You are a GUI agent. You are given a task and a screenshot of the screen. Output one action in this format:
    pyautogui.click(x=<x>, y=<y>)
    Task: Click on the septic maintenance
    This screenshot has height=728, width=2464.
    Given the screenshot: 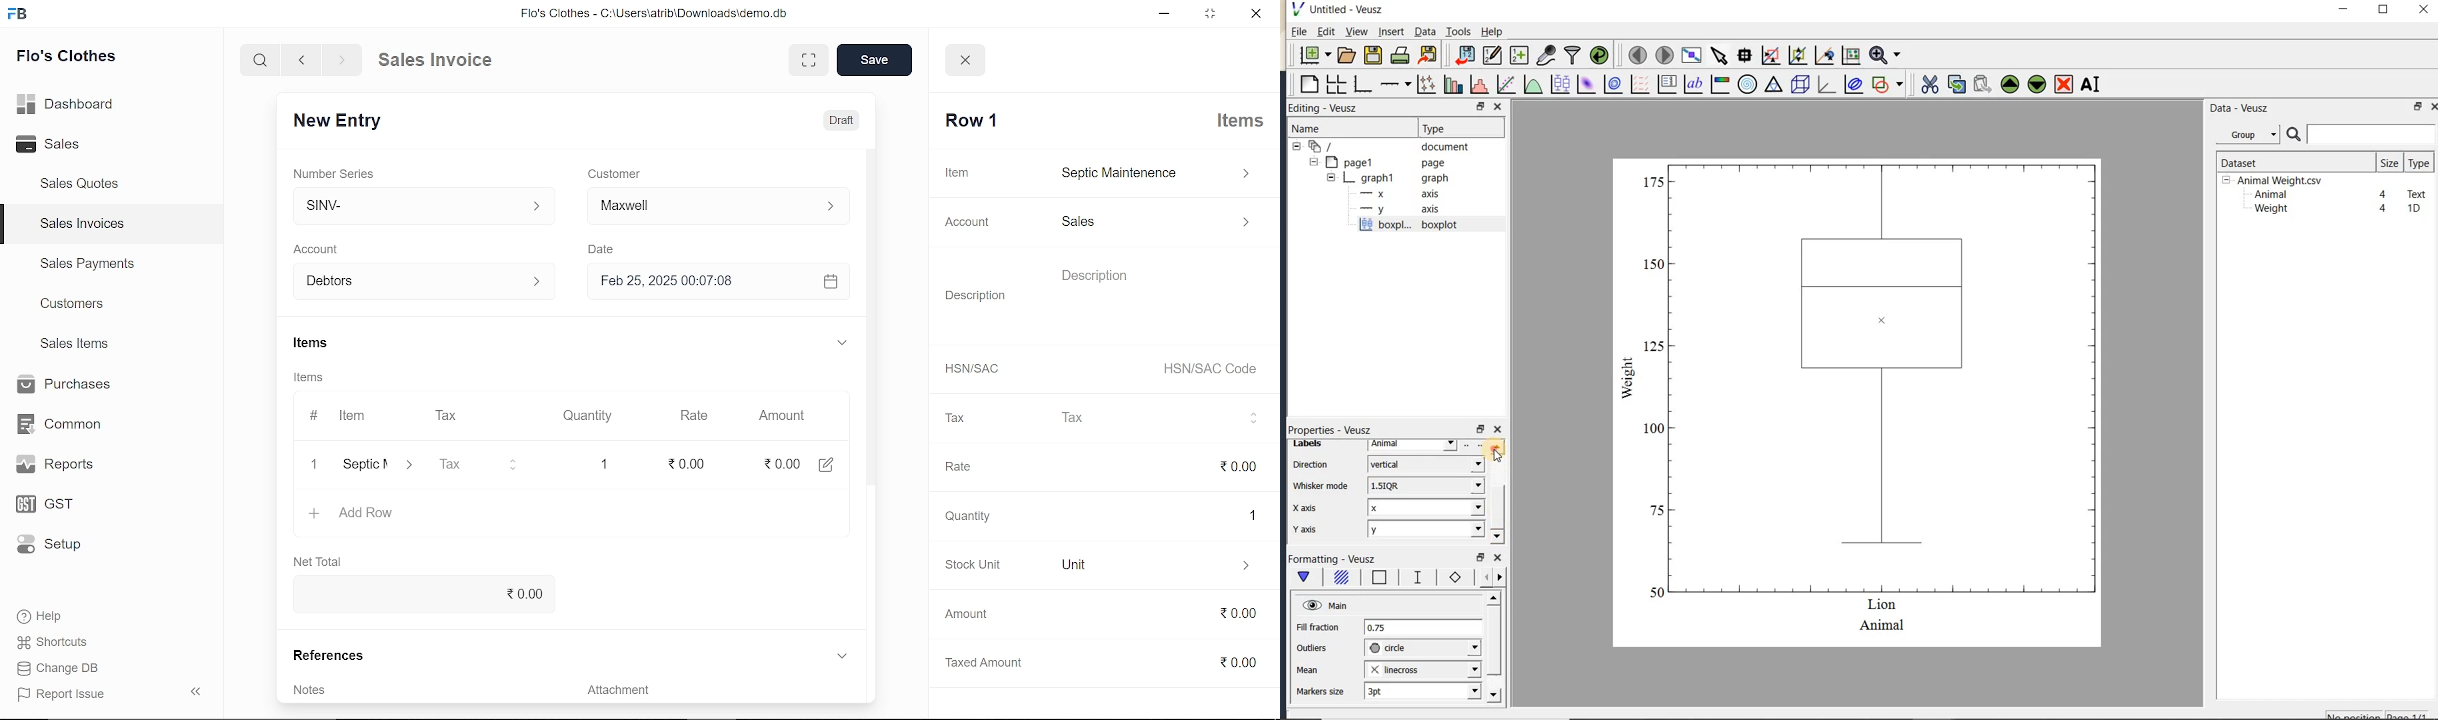 What is the action you would take?
    pyautogui.click(x=1156, y=173)
    